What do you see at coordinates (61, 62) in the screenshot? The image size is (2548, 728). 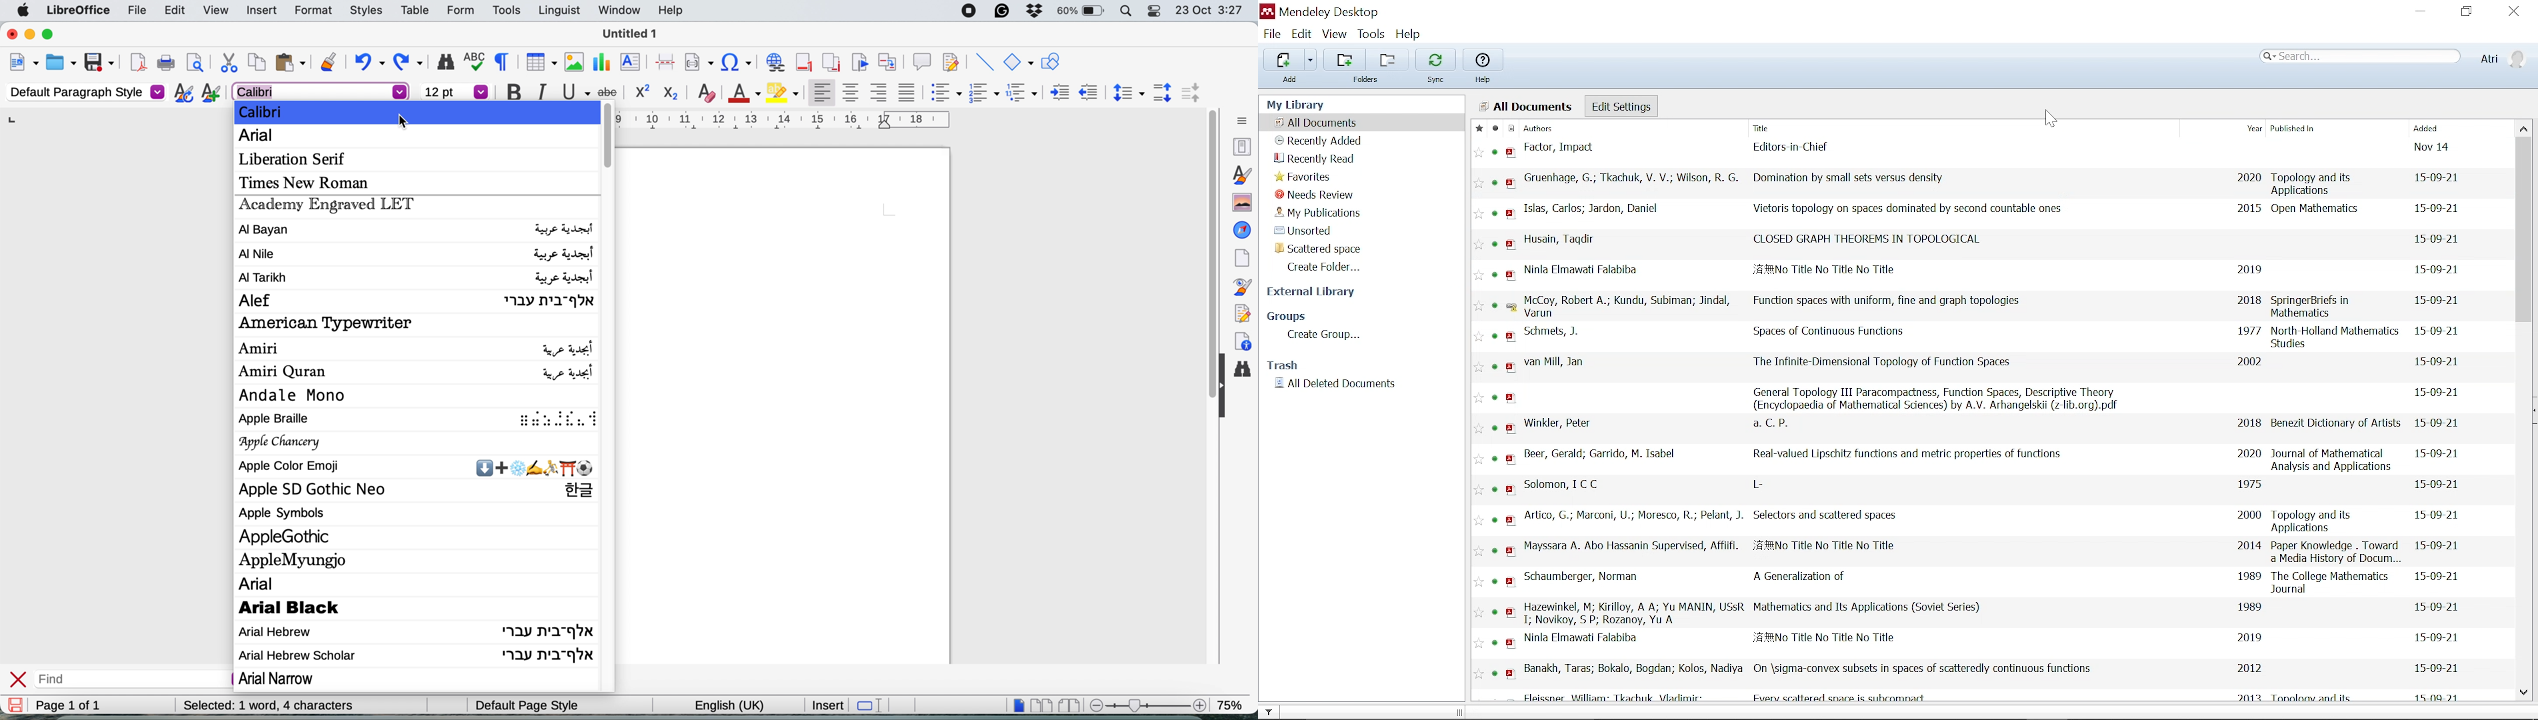 I see `open` at bounding box center [61, 62].